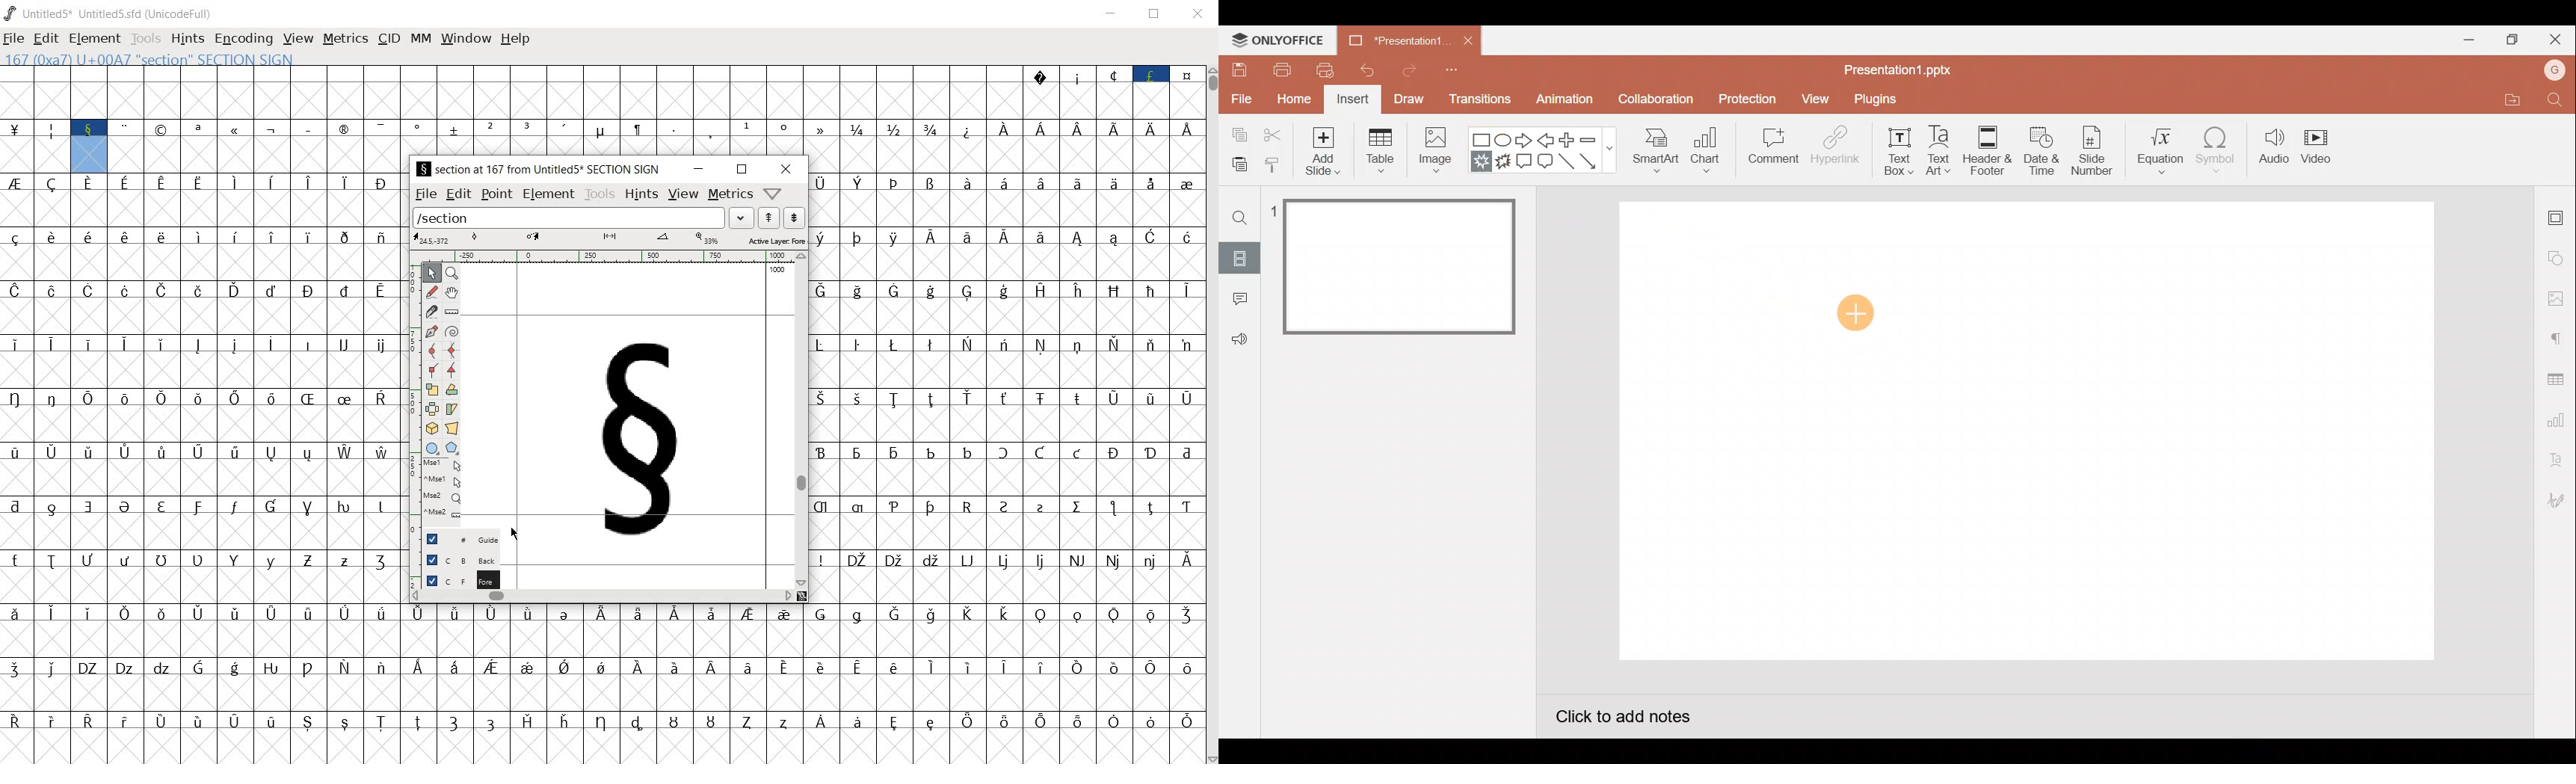 The height and width of the screenshot is (784, 2576). I want to click on Text Art, so click(1937, 151).